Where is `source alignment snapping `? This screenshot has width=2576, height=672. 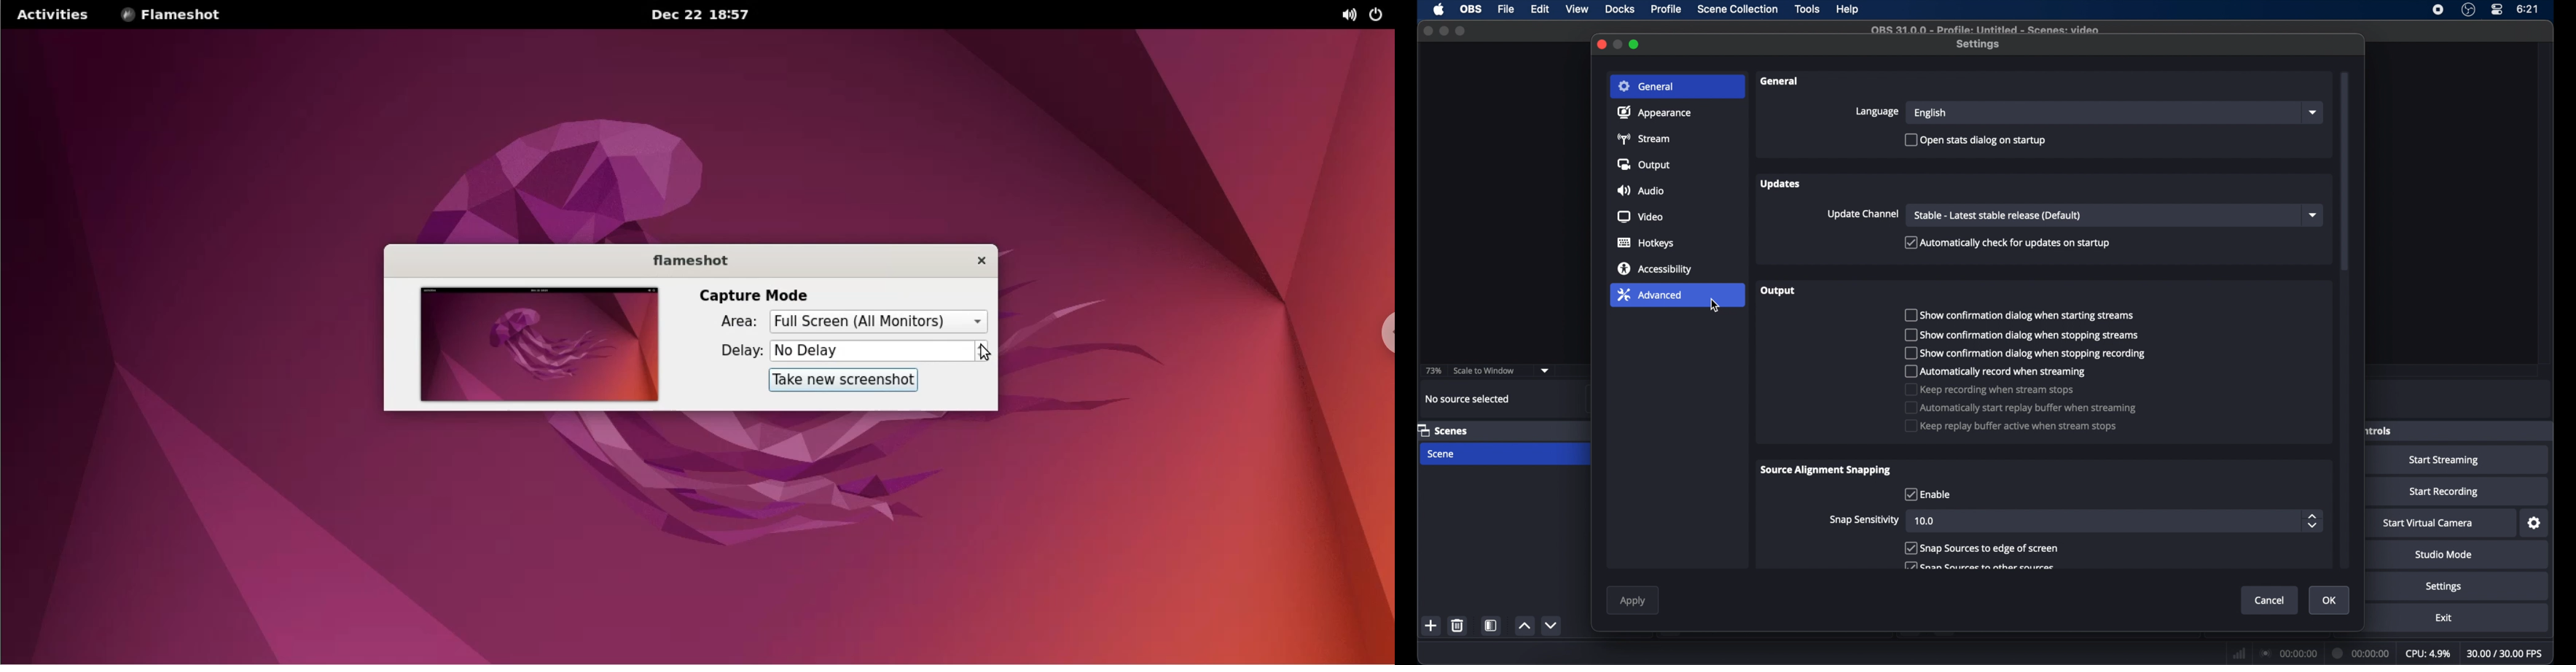 source alignment snapping  is located at coordinates (1828, 470).